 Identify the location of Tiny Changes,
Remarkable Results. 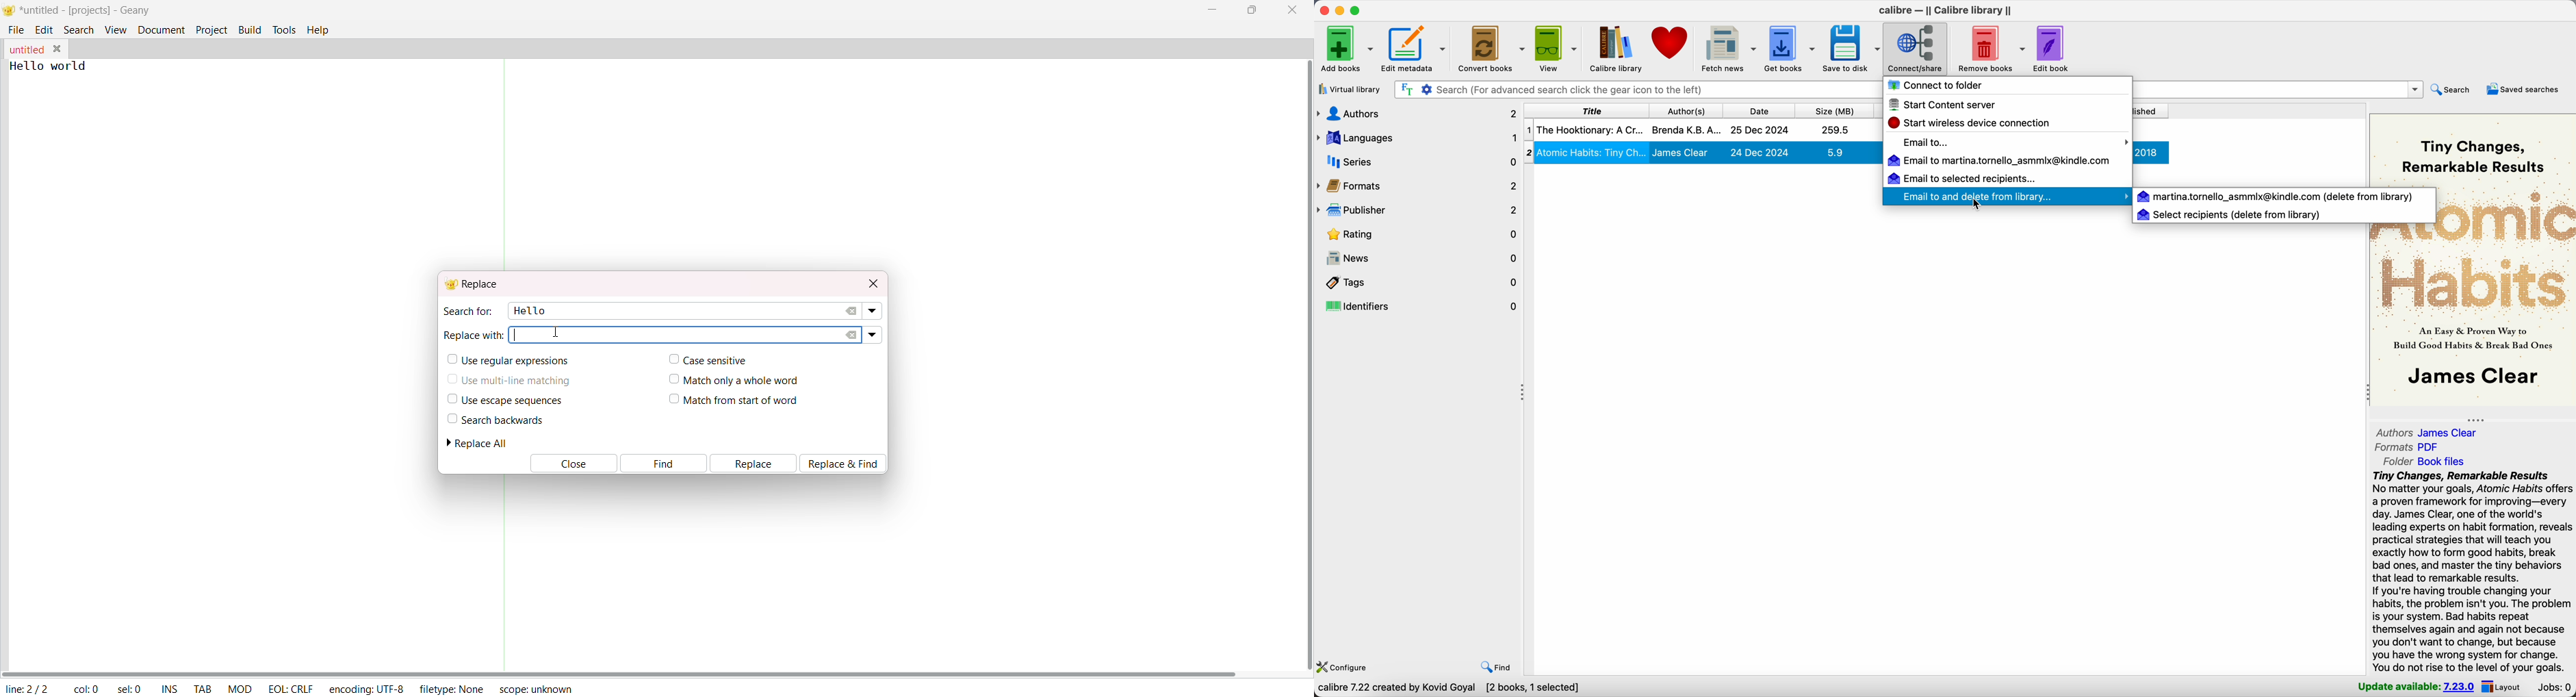
(2471, 155).